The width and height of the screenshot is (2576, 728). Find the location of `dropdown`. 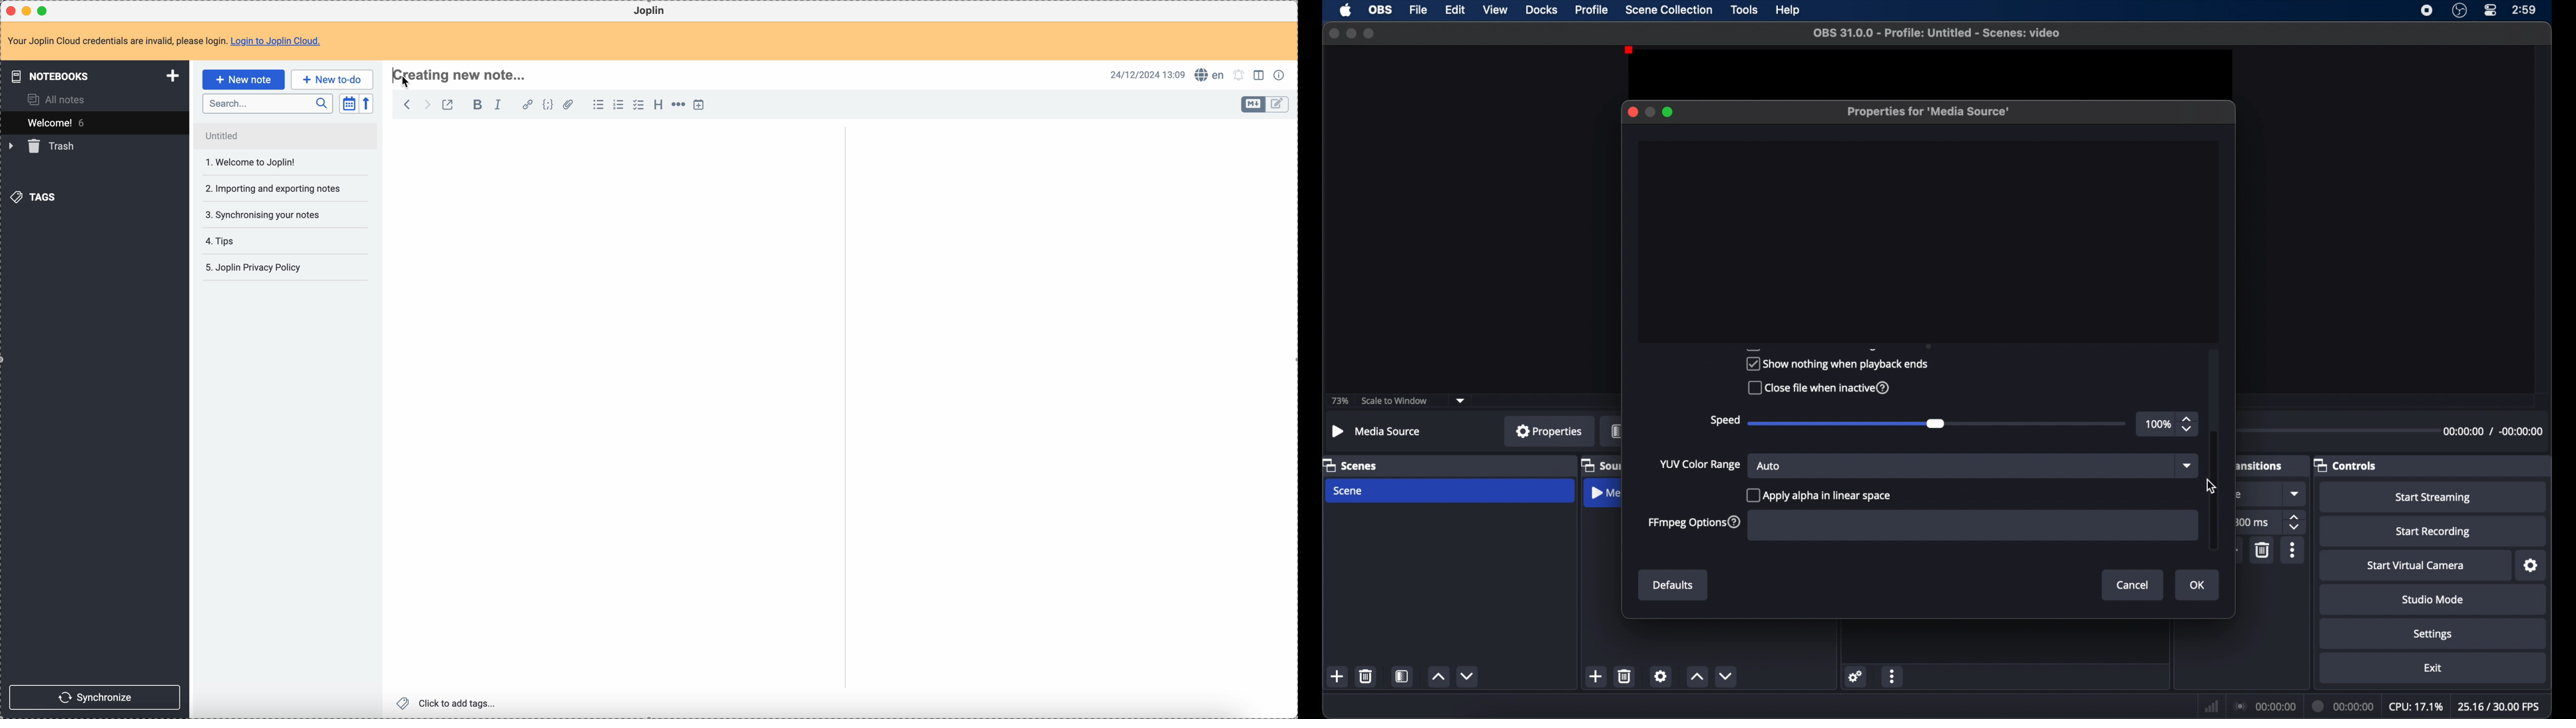

dropdown is located at coordinates (2296, 493).